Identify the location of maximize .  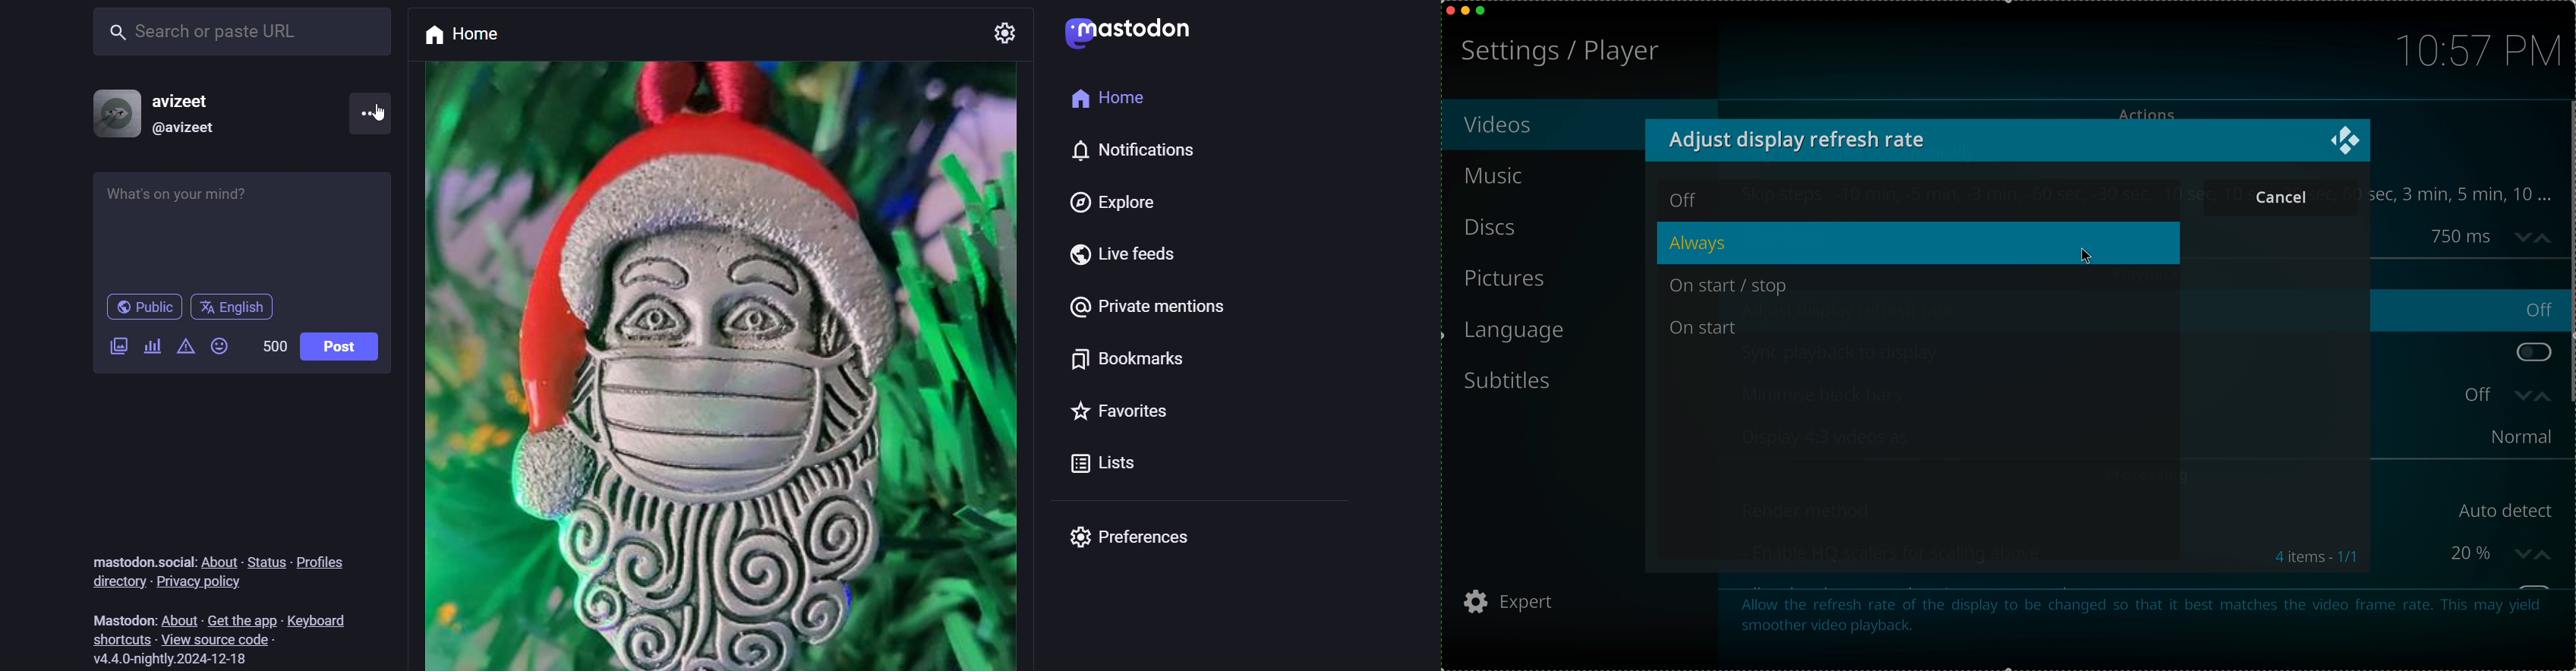
(1485, 11).